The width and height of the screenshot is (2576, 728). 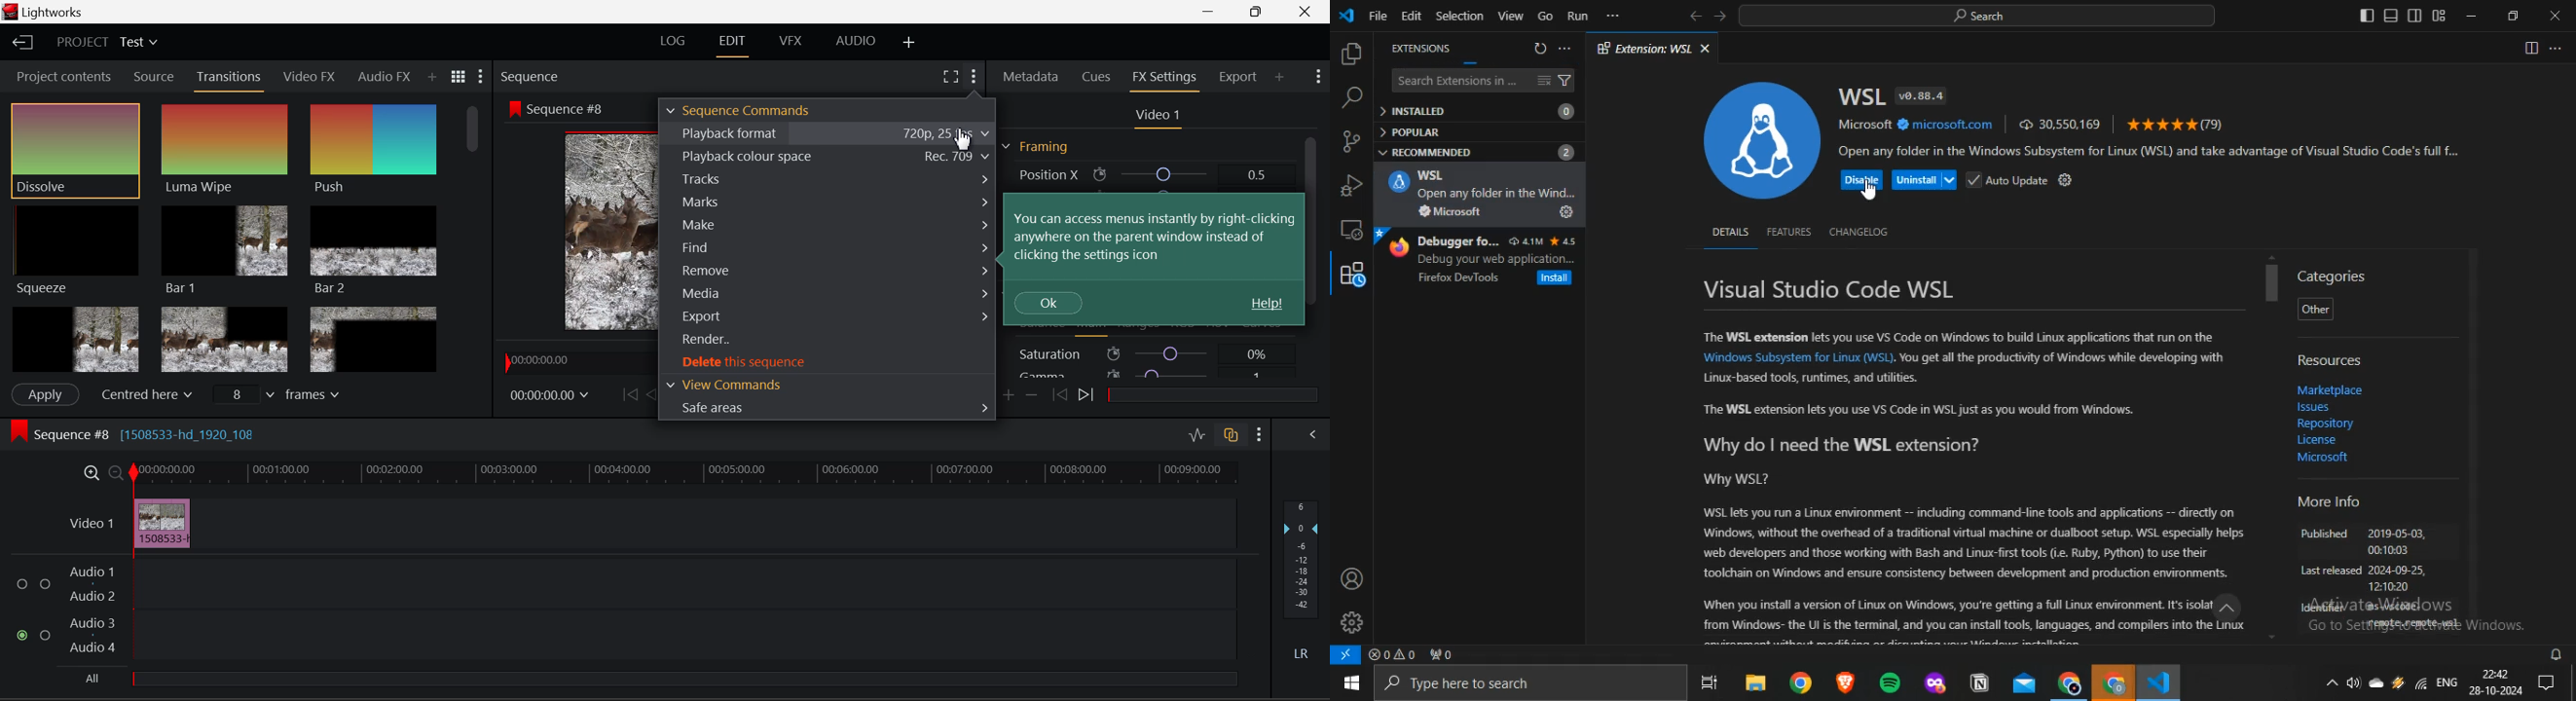 What do you see at coordinates (1719, 16) in the screenshot?
I see `forward` at bounding box center [1719, 16].